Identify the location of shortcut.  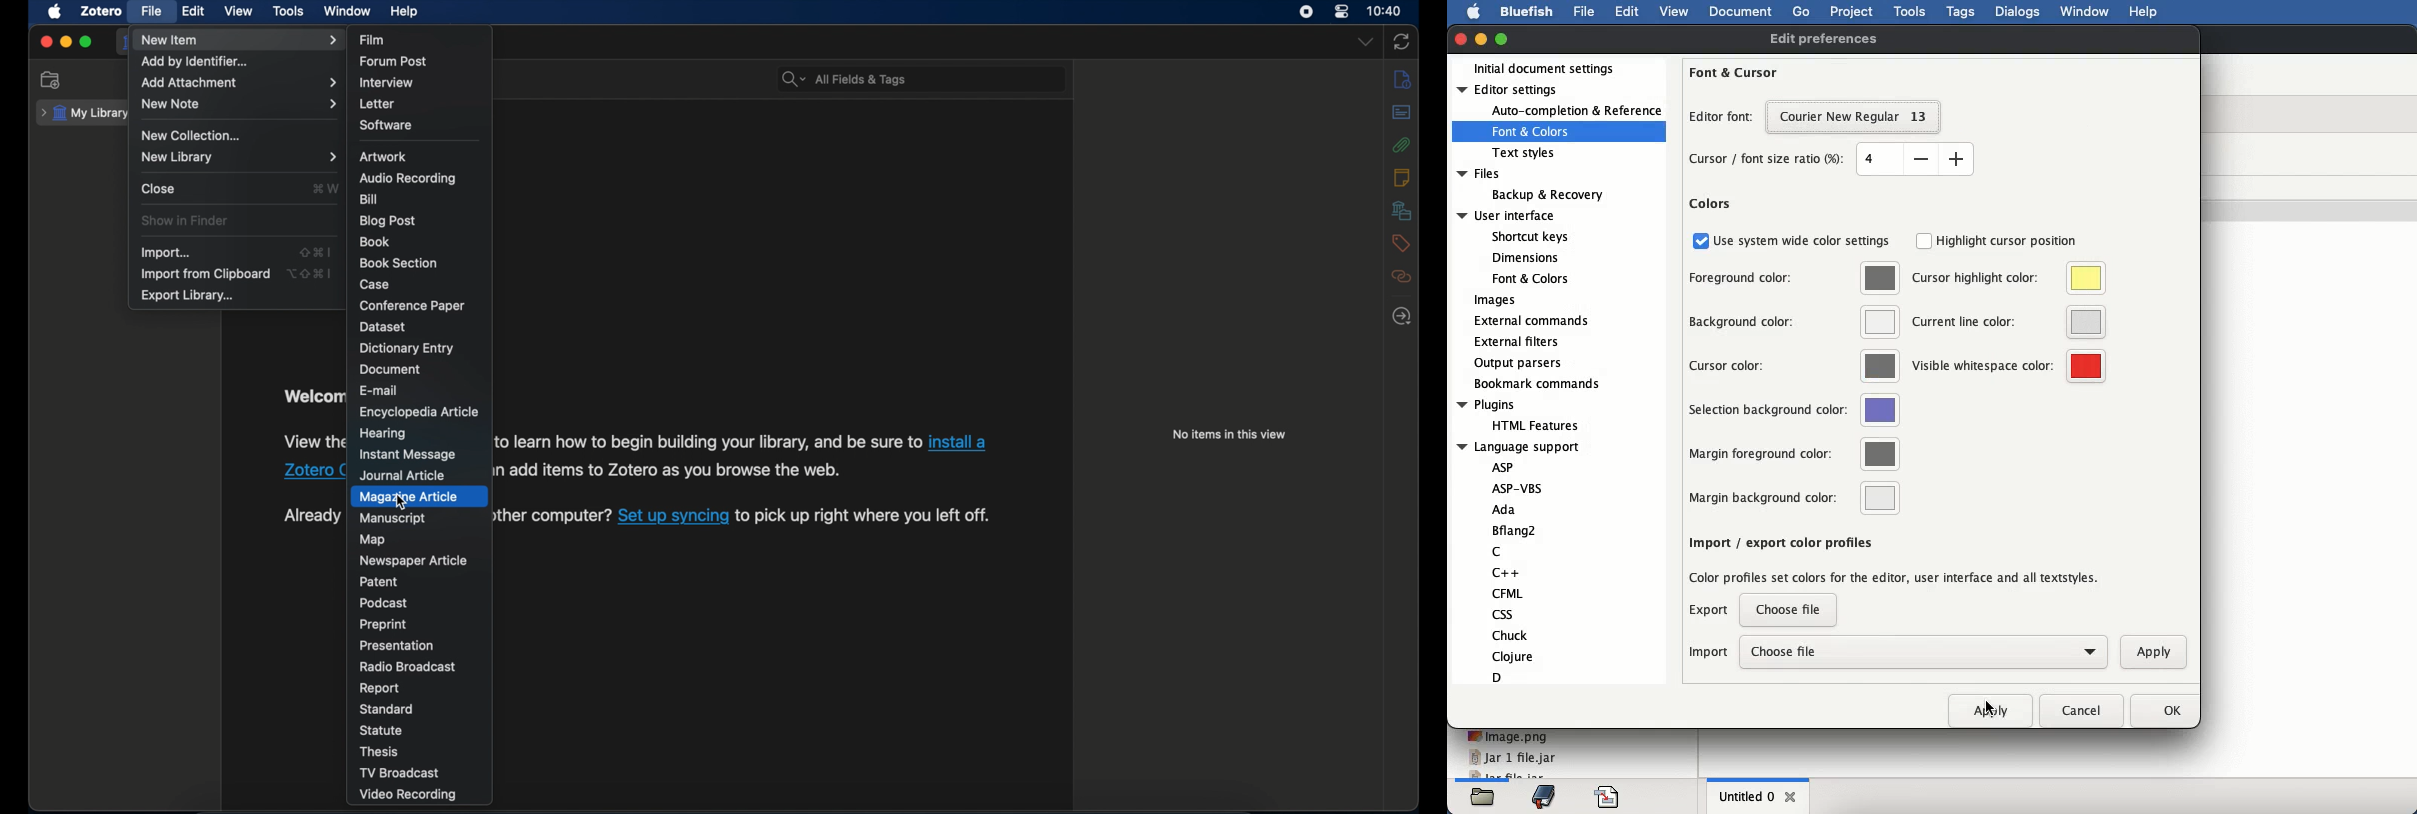
(311, 272).